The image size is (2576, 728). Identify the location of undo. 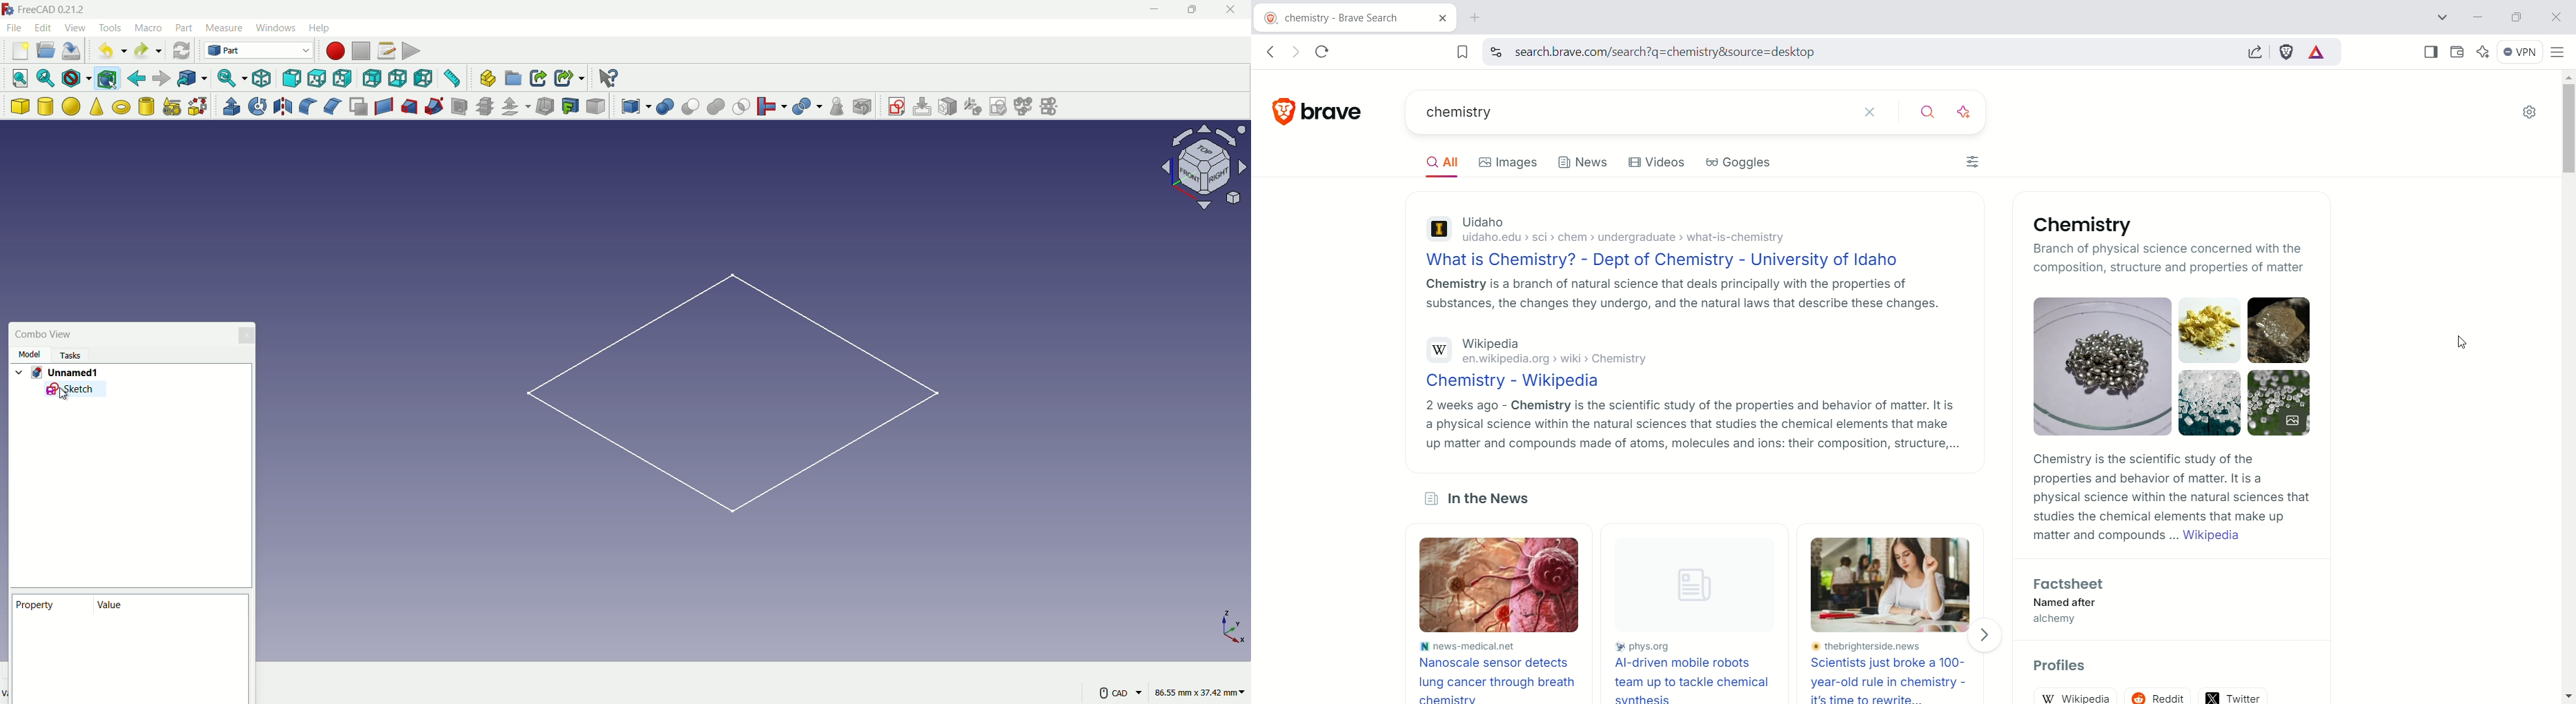
(114, 51).